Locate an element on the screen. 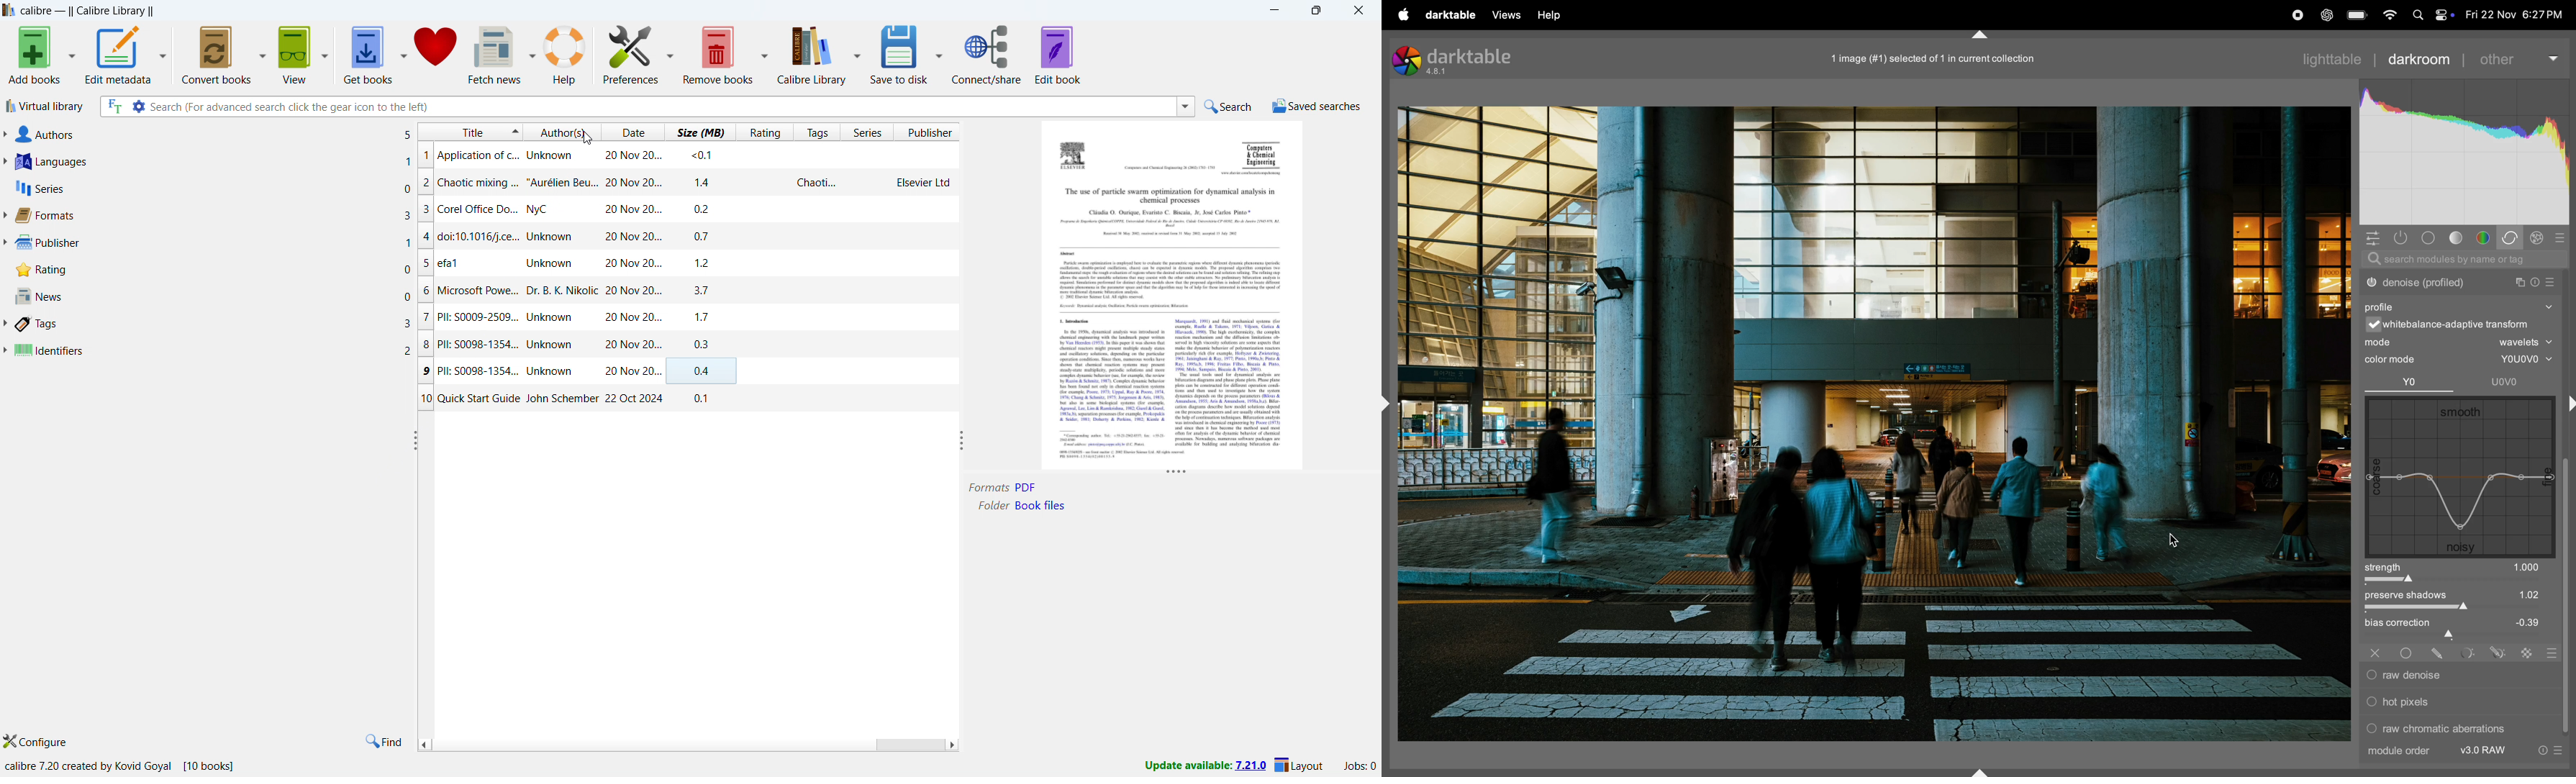  PDF is located at coordinates (1027, 487).